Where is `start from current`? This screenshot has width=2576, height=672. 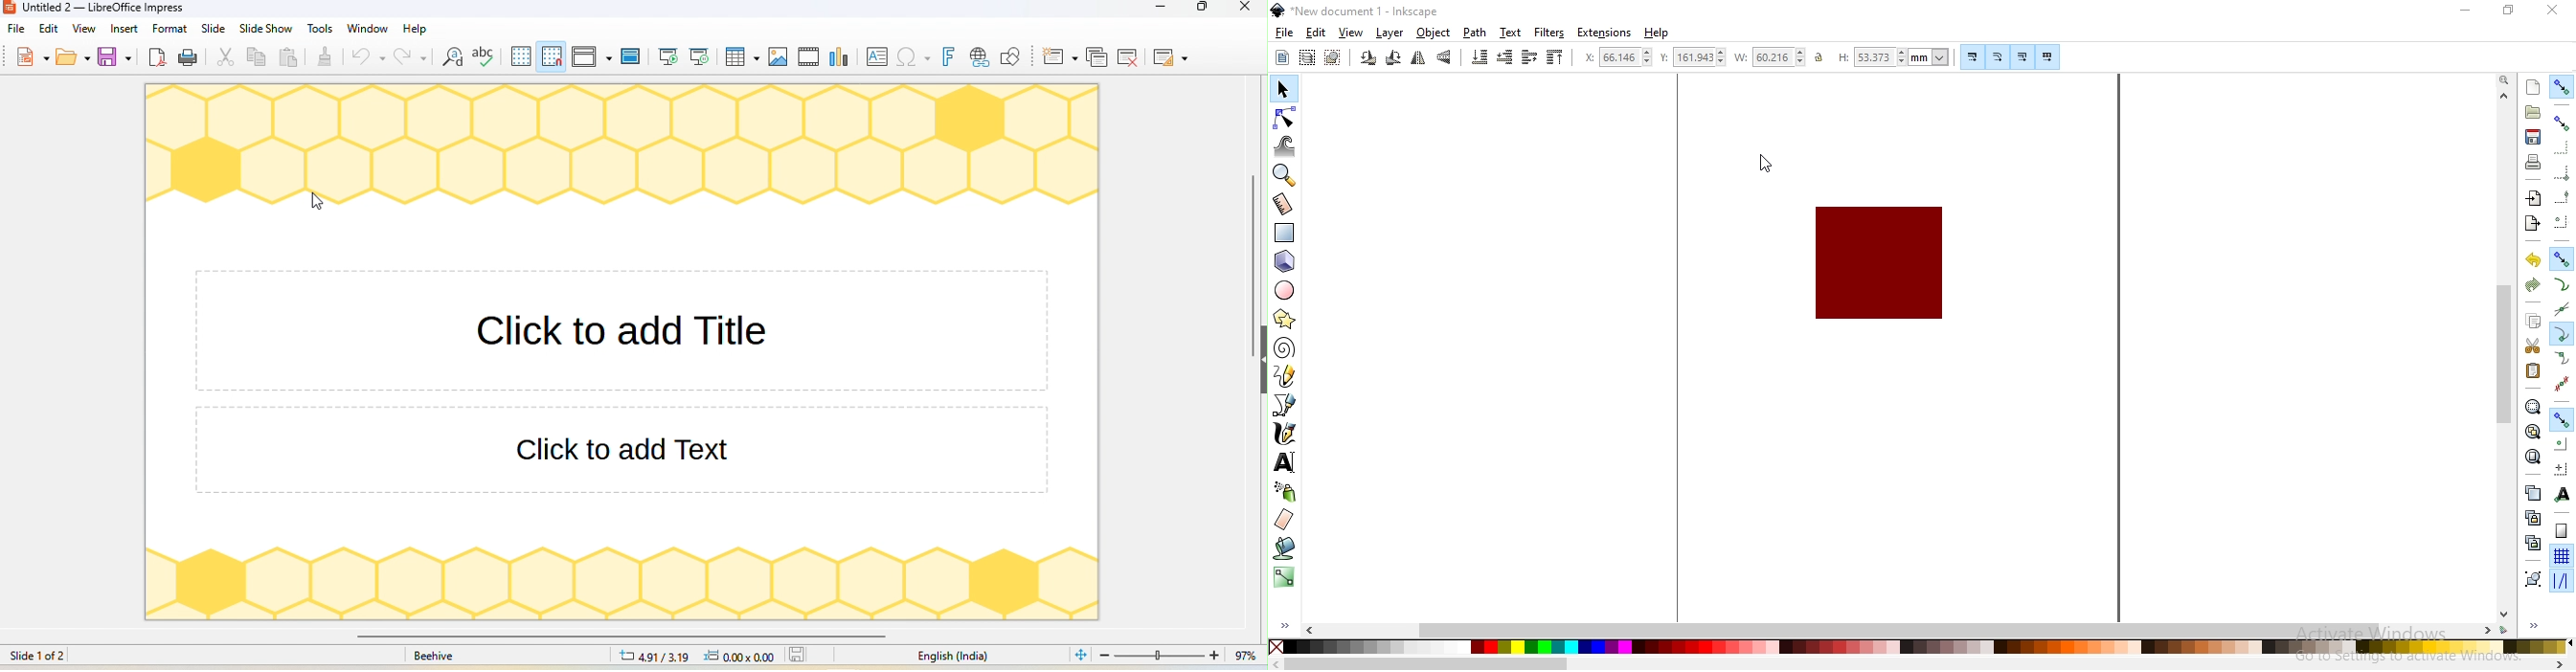 start from current is located at coordinates (702, 56).